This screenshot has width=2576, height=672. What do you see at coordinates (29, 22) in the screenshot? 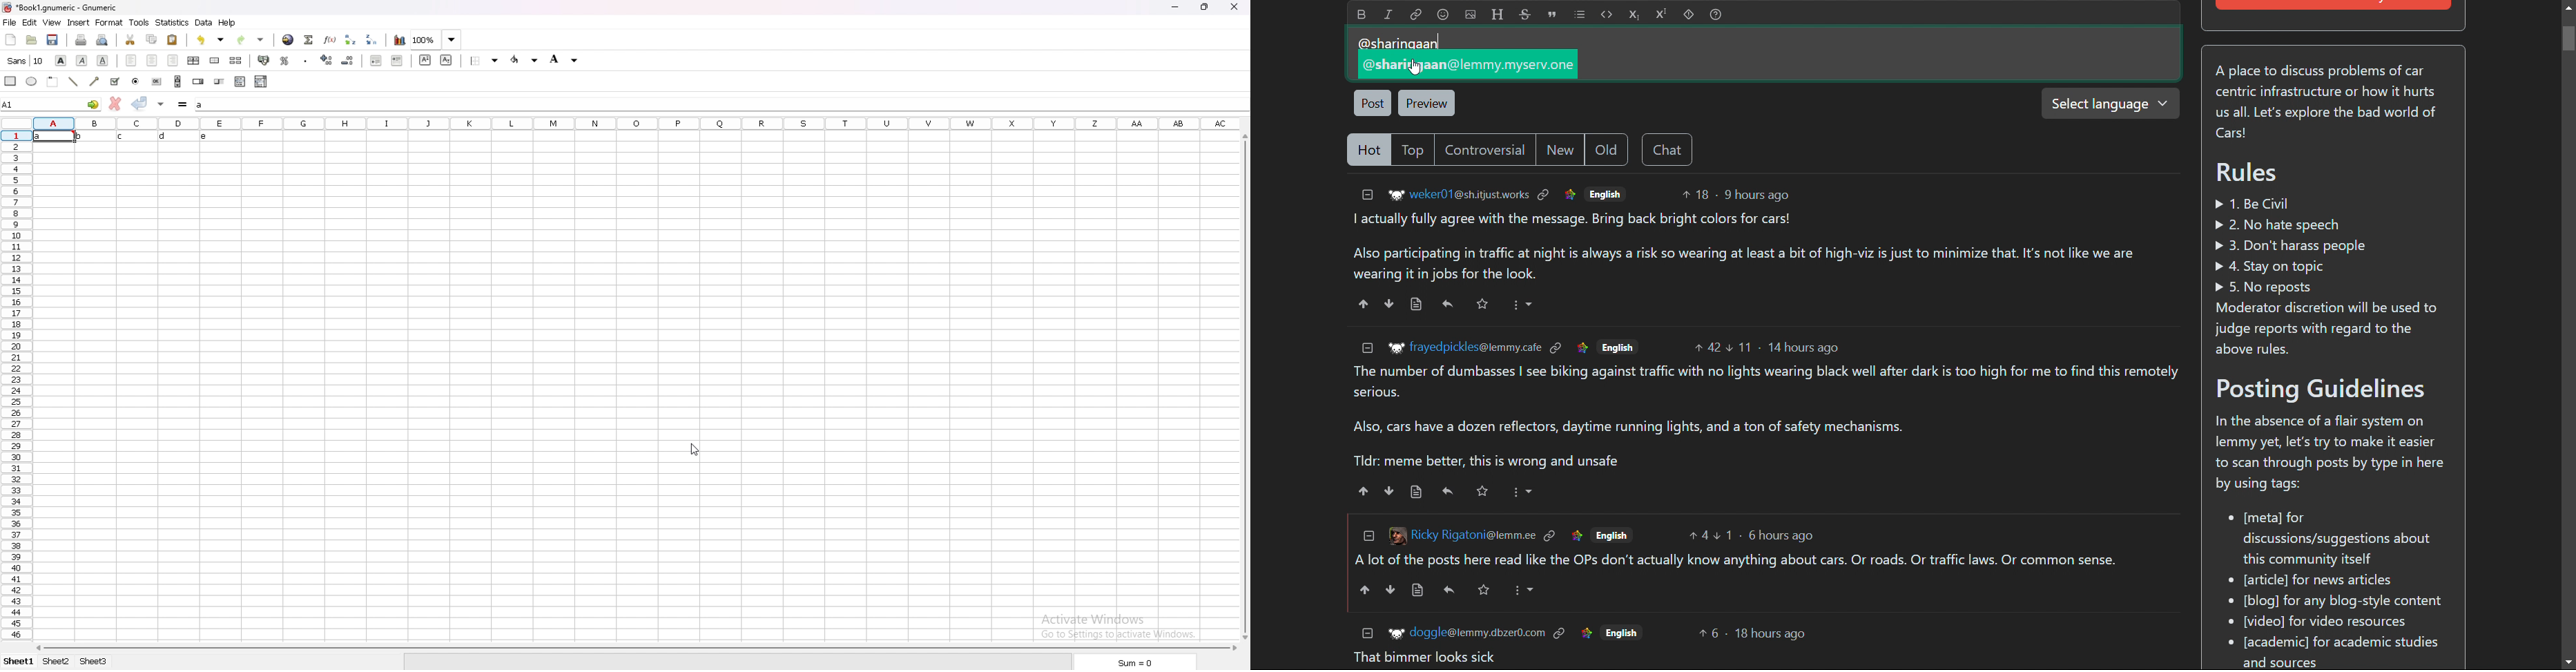
I see `edit` at bounding box center [29, 22].